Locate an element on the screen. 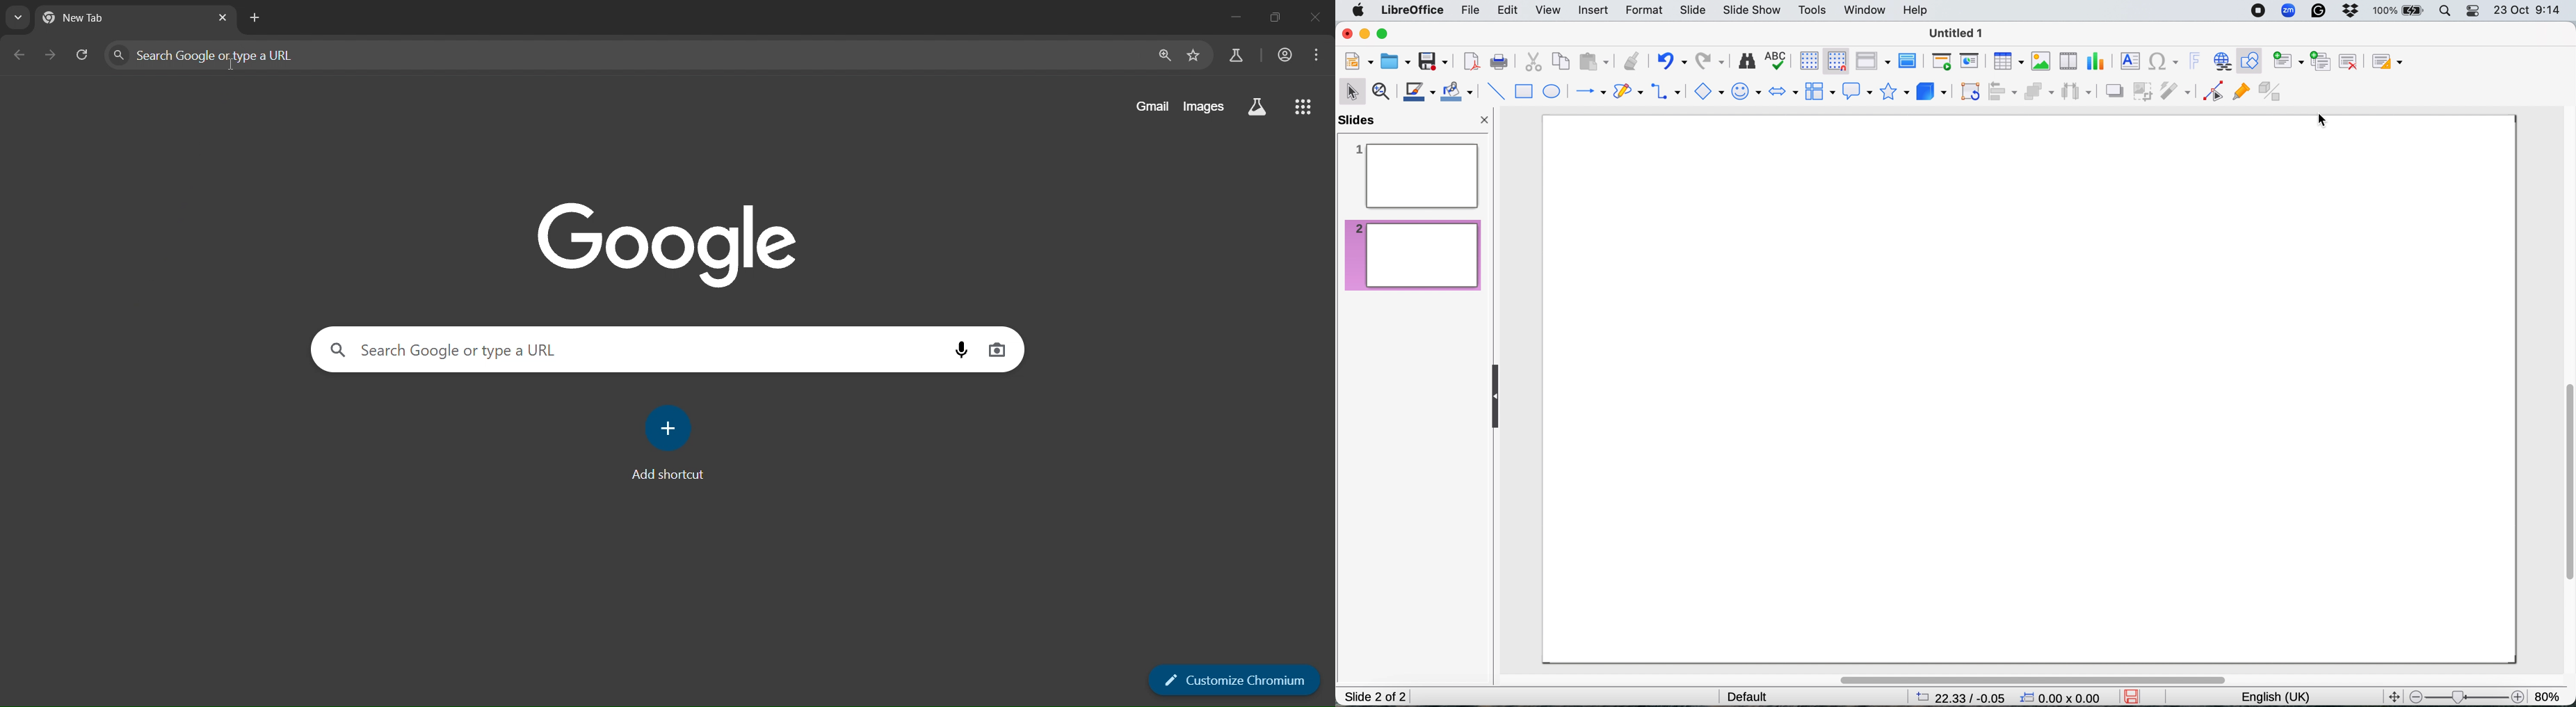 This screenshot has height=728, width=2576. reload is located at coordinates (81, 54).